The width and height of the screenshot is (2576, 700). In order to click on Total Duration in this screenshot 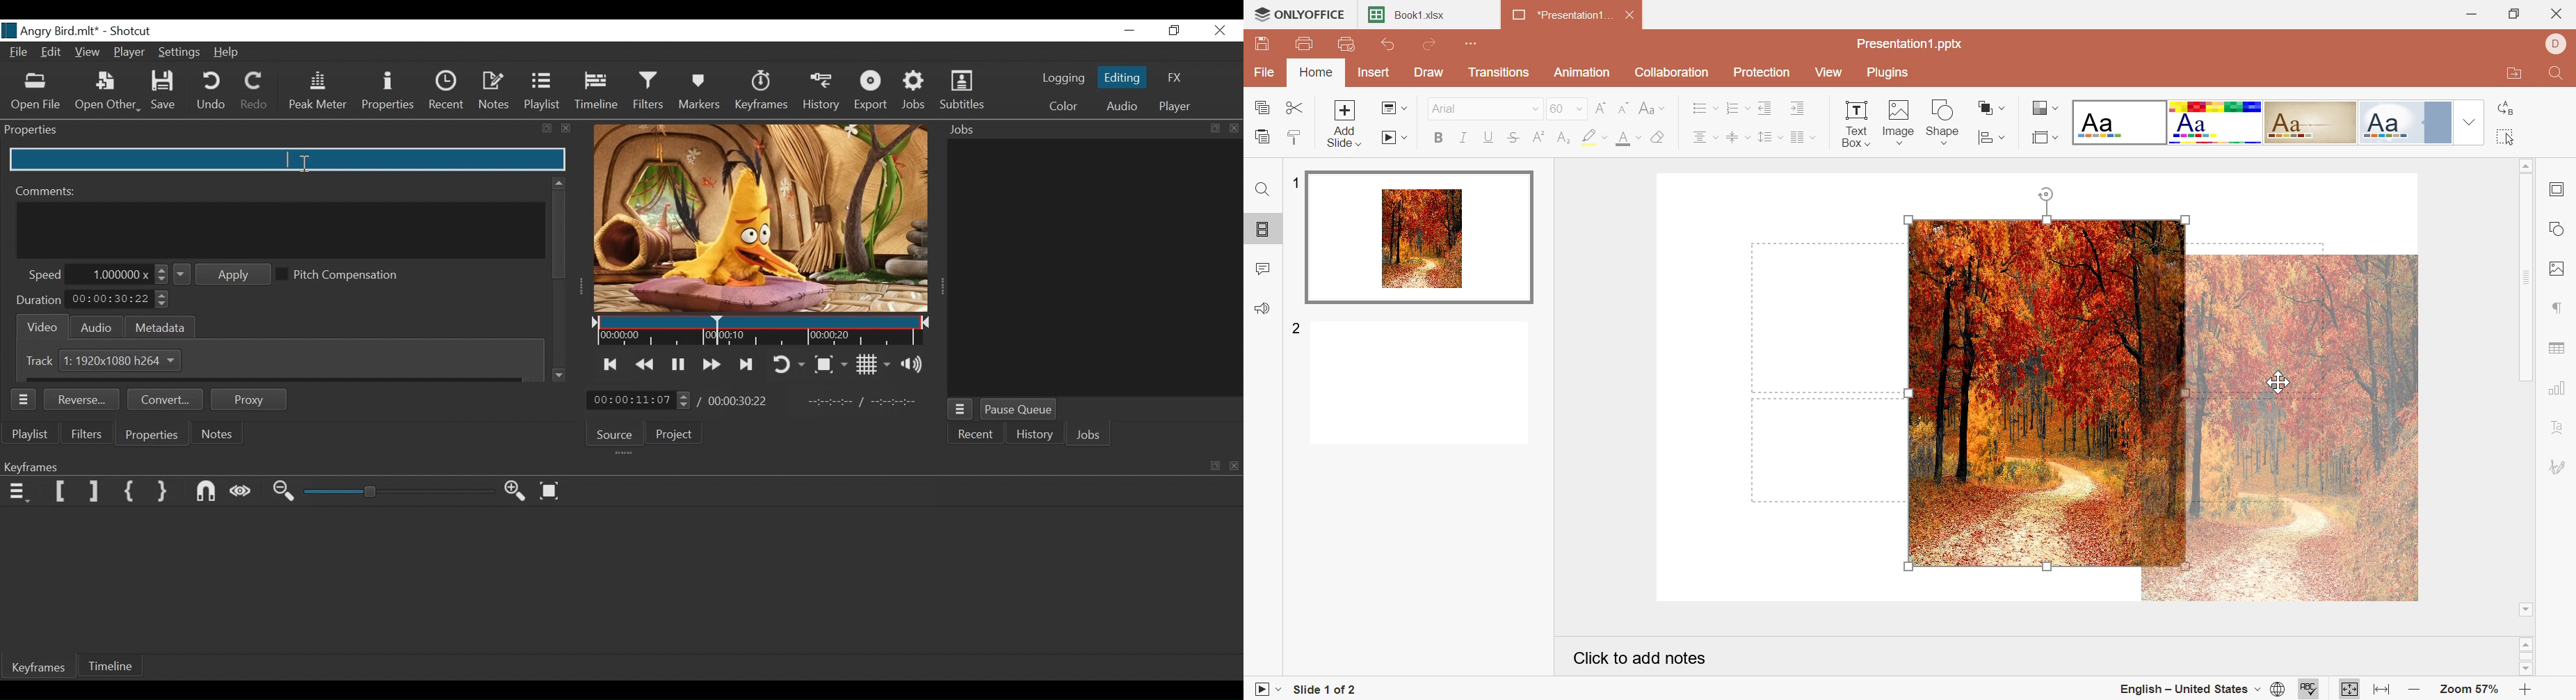, I will do `click(740, 403)`.